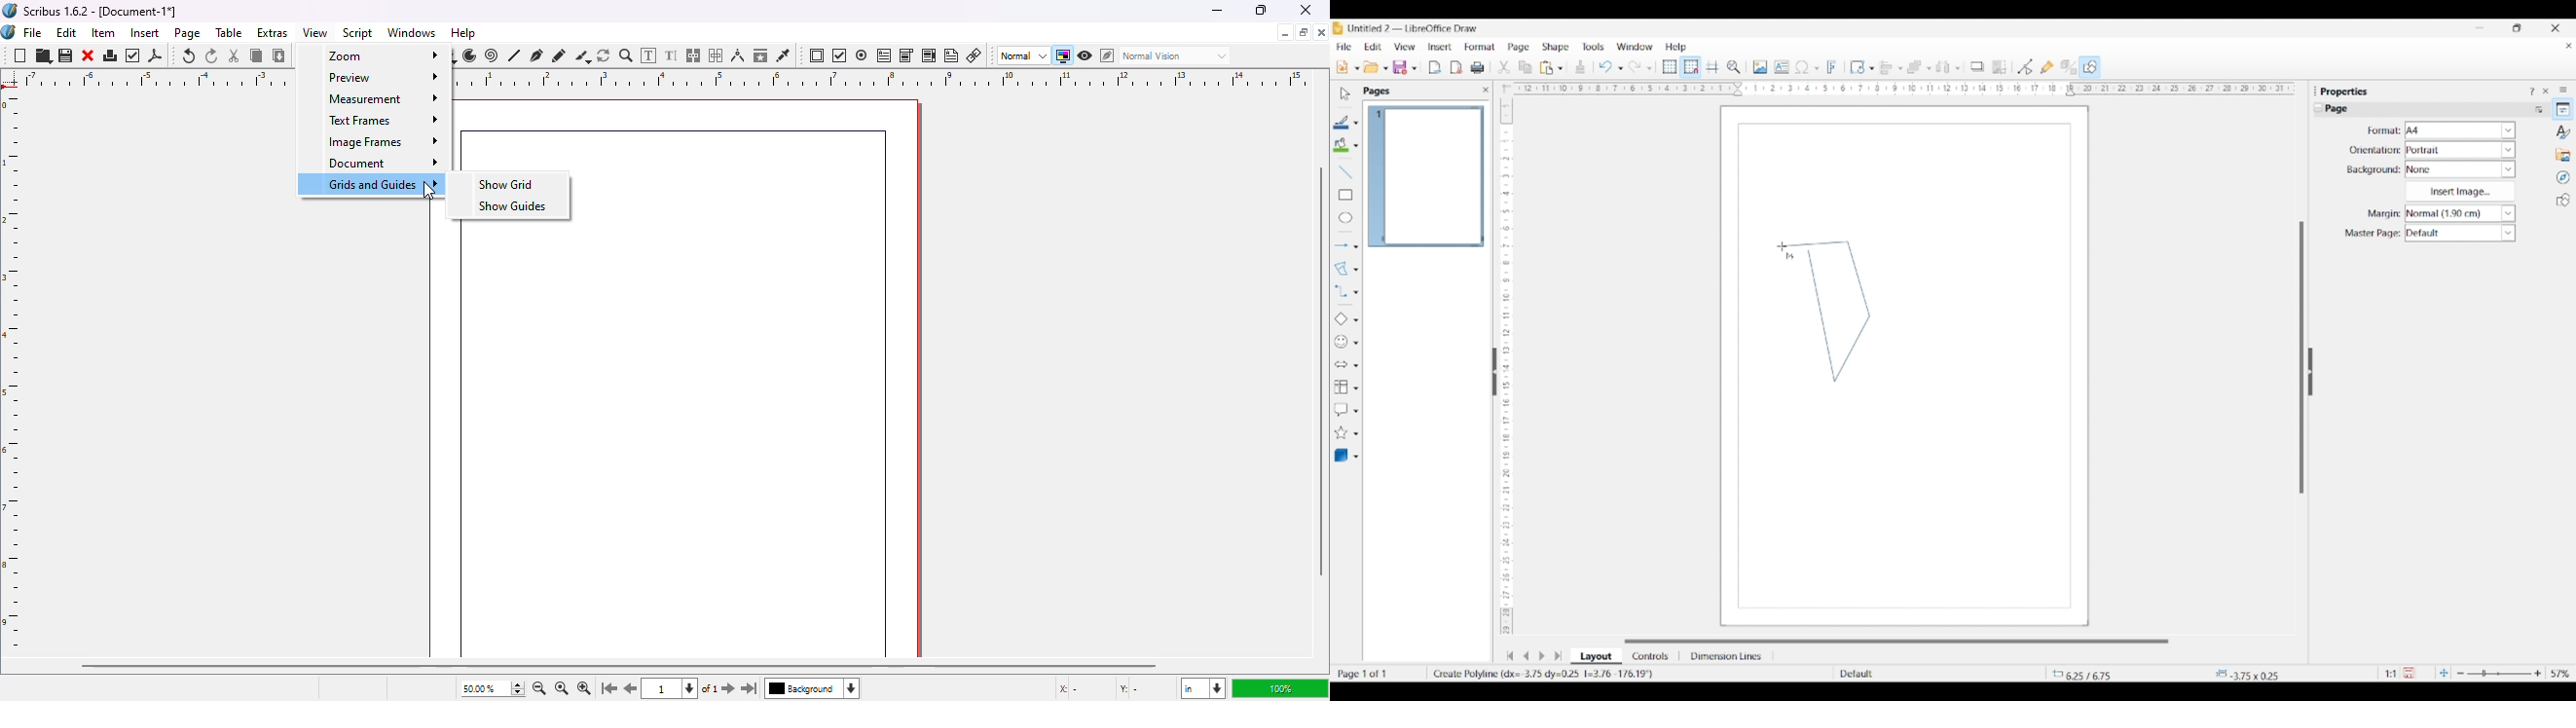  Describe the element at coordinates (1593, 46) in the screenshot. I see `Tools` at that location.